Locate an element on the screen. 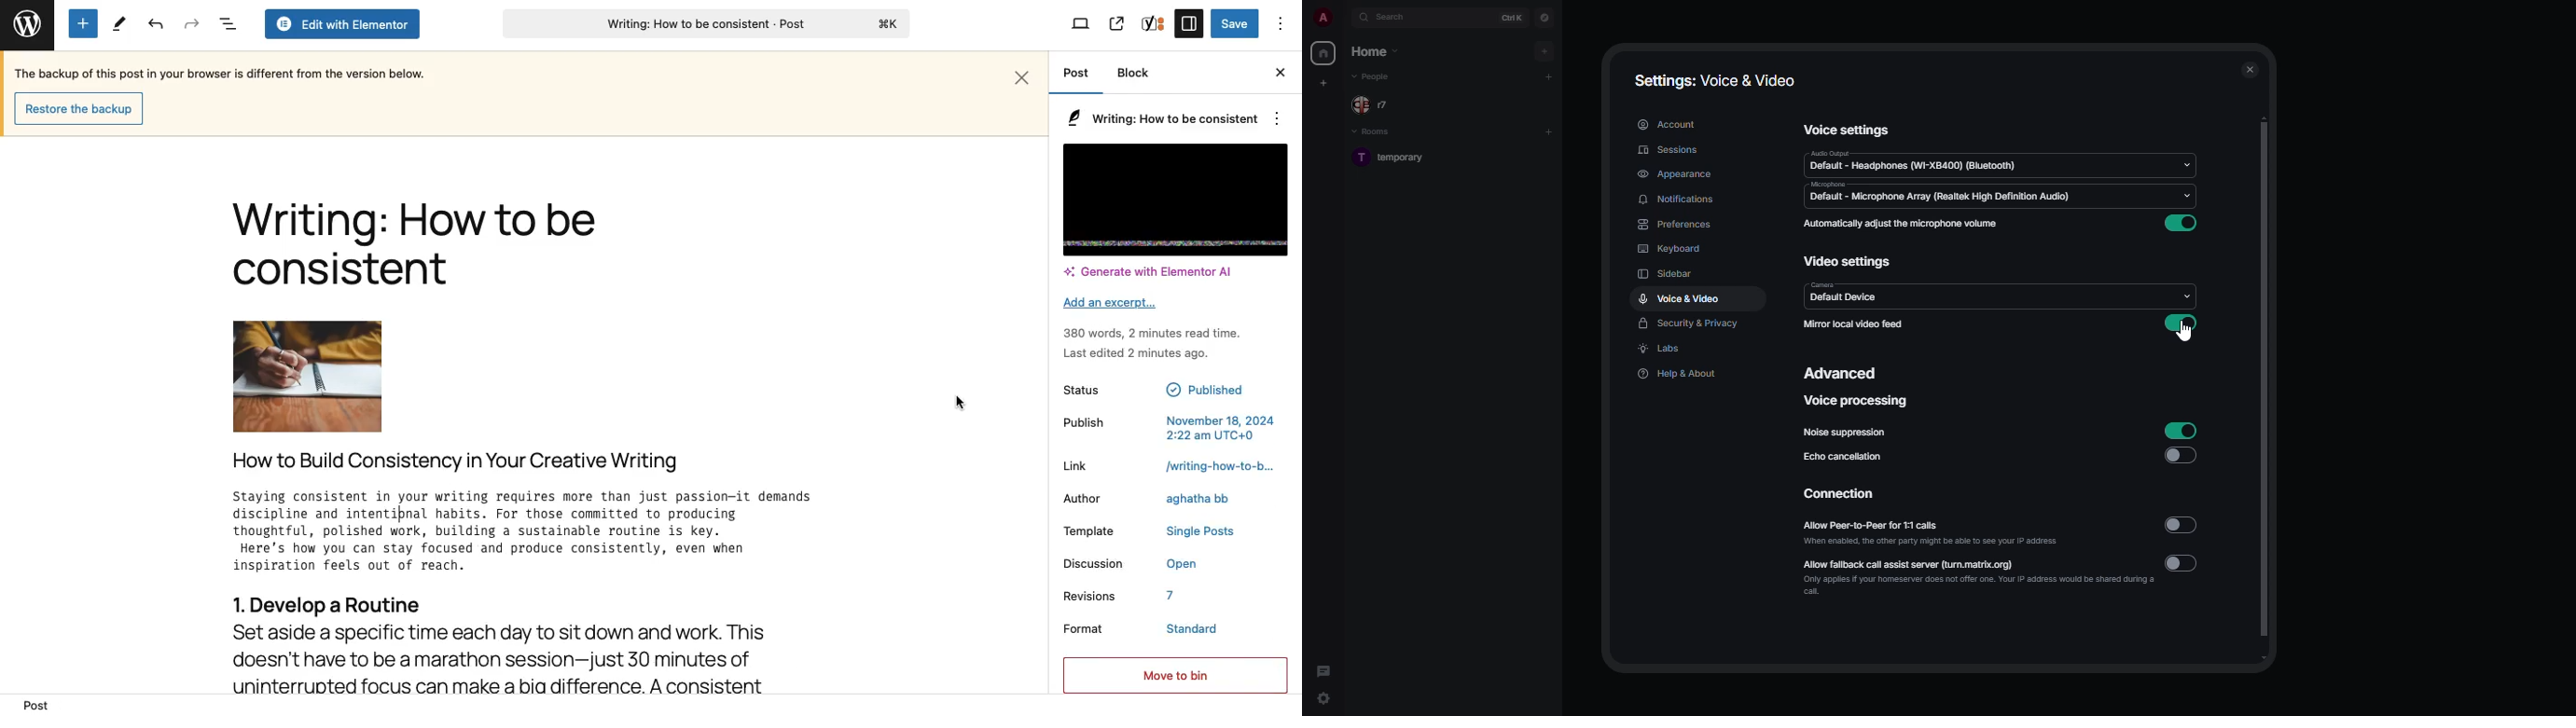  Settings is located at coordinates (1188, 23).